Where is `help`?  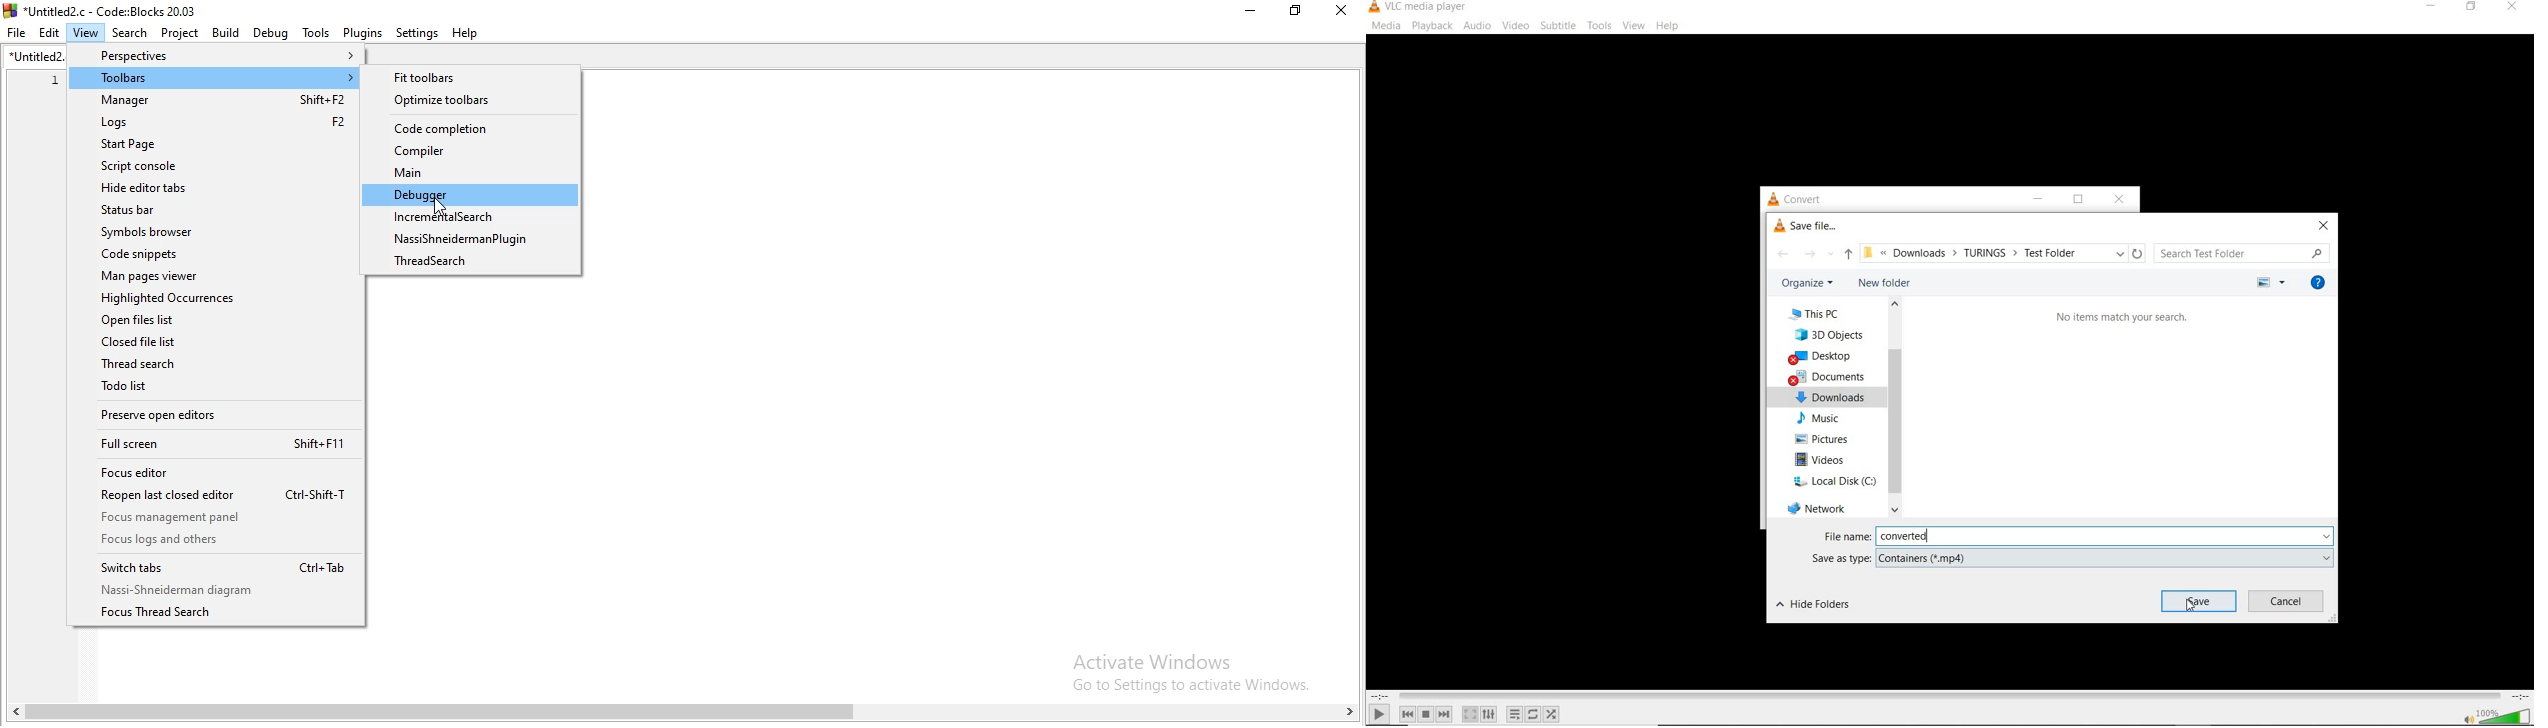 help is located at coordinates (464, 33).